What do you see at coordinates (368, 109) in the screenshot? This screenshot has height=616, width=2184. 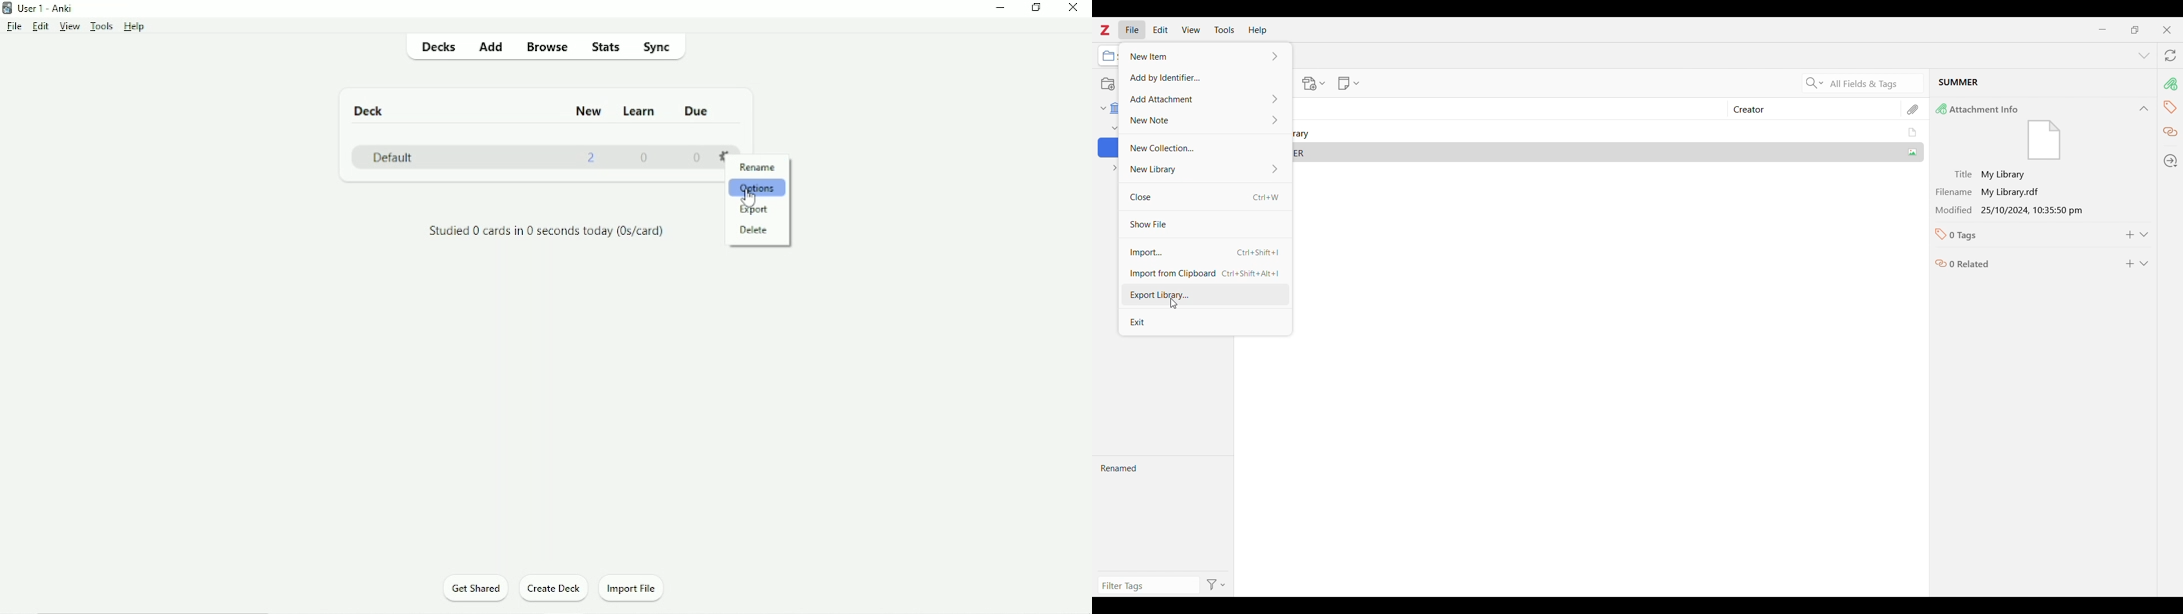 I see `Deck` at bounding box center [368, 109].